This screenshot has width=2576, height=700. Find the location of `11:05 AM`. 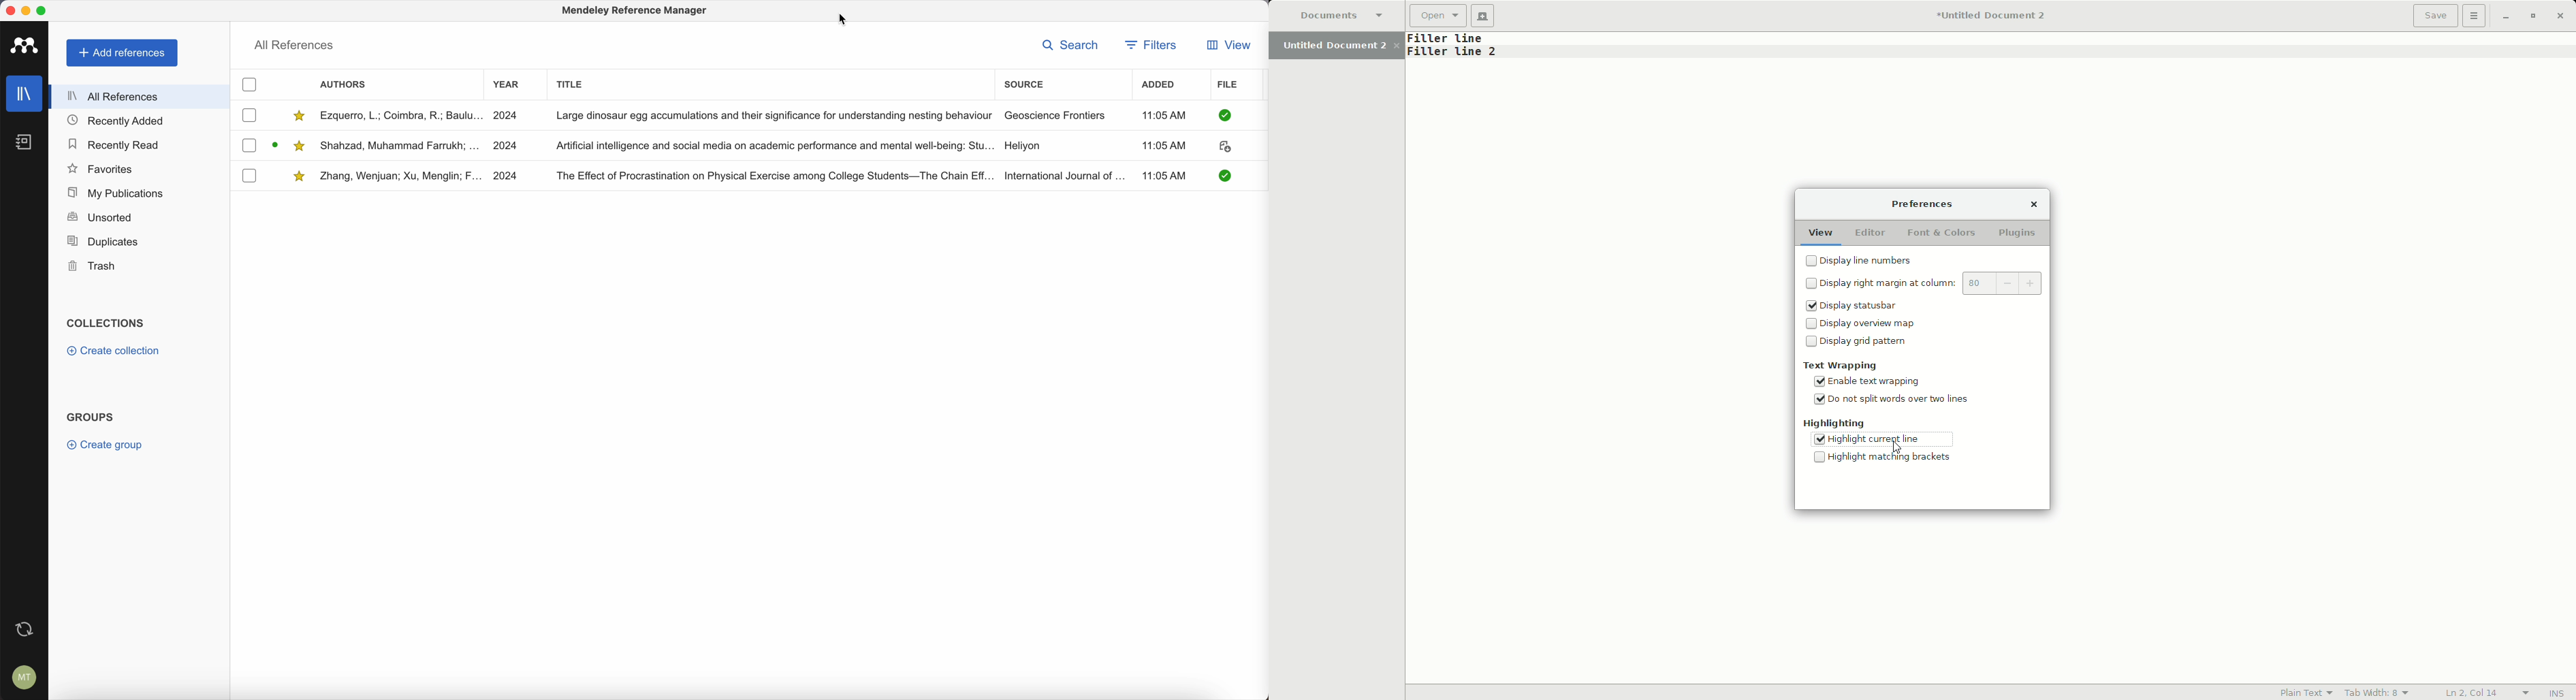

11:05 AM is located at coordinates (1163, 147).